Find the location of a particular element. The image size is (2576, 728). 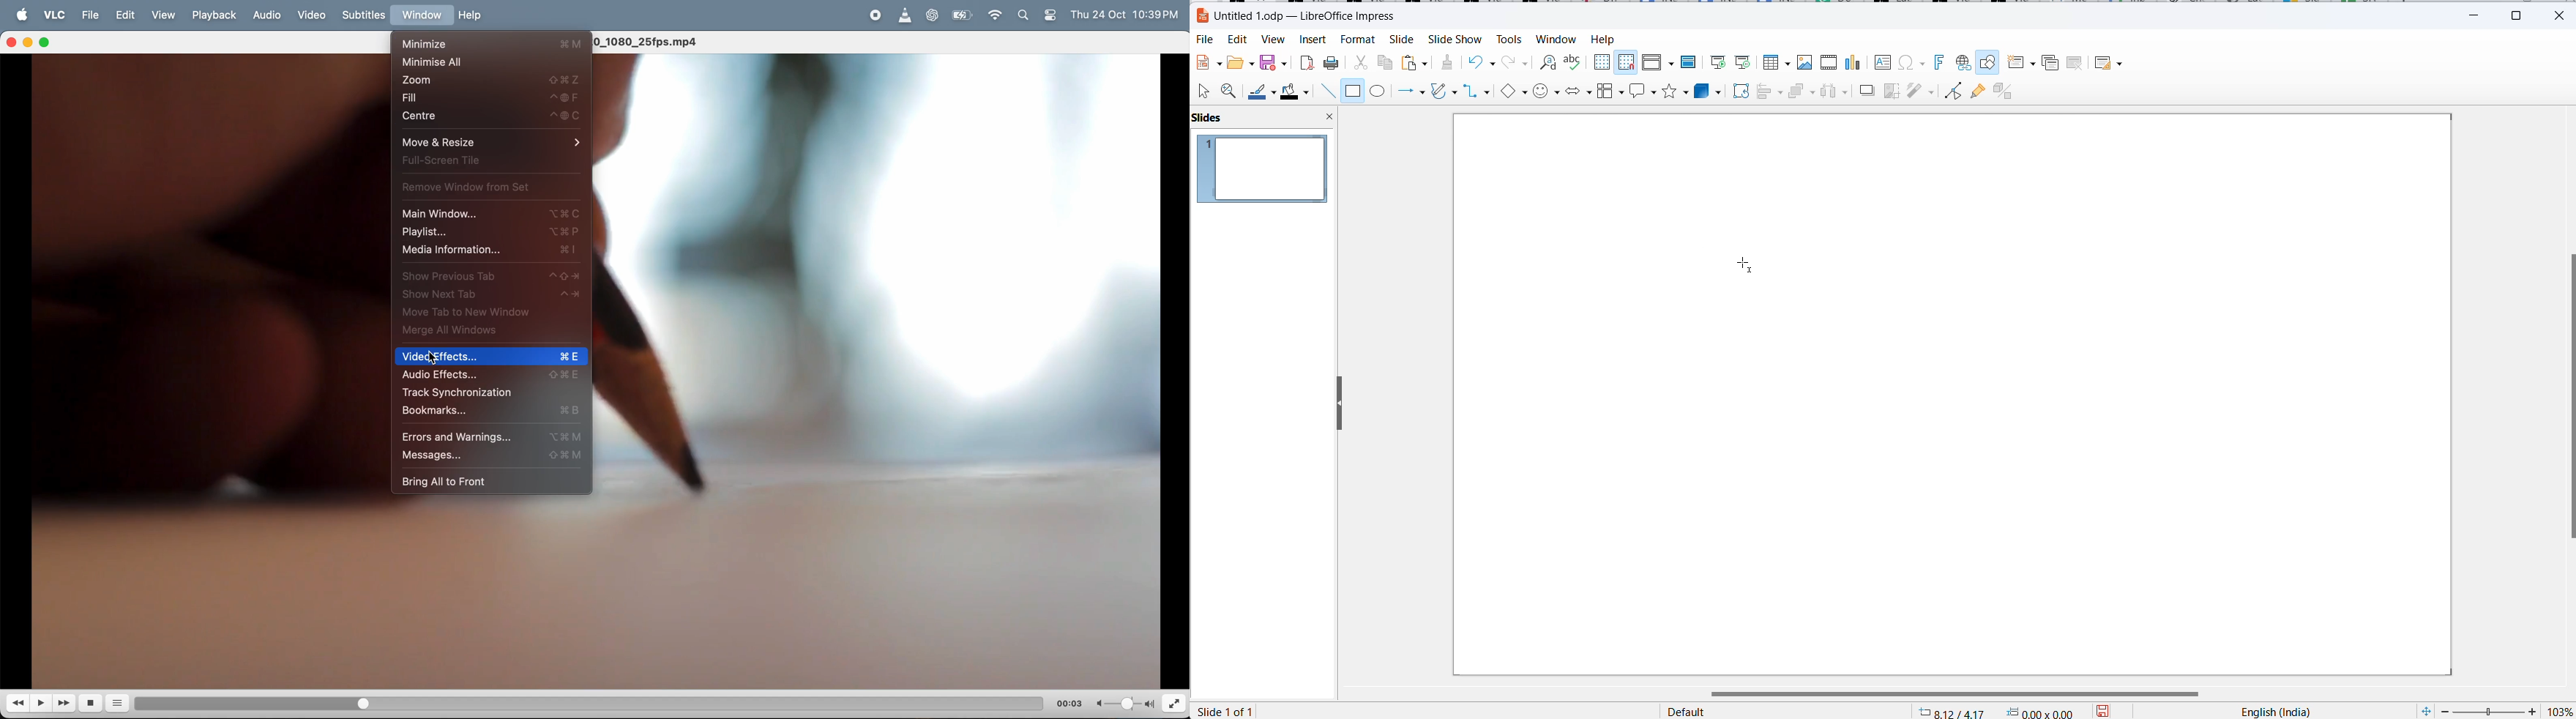

Tools is located at coordinates (1507, 40).